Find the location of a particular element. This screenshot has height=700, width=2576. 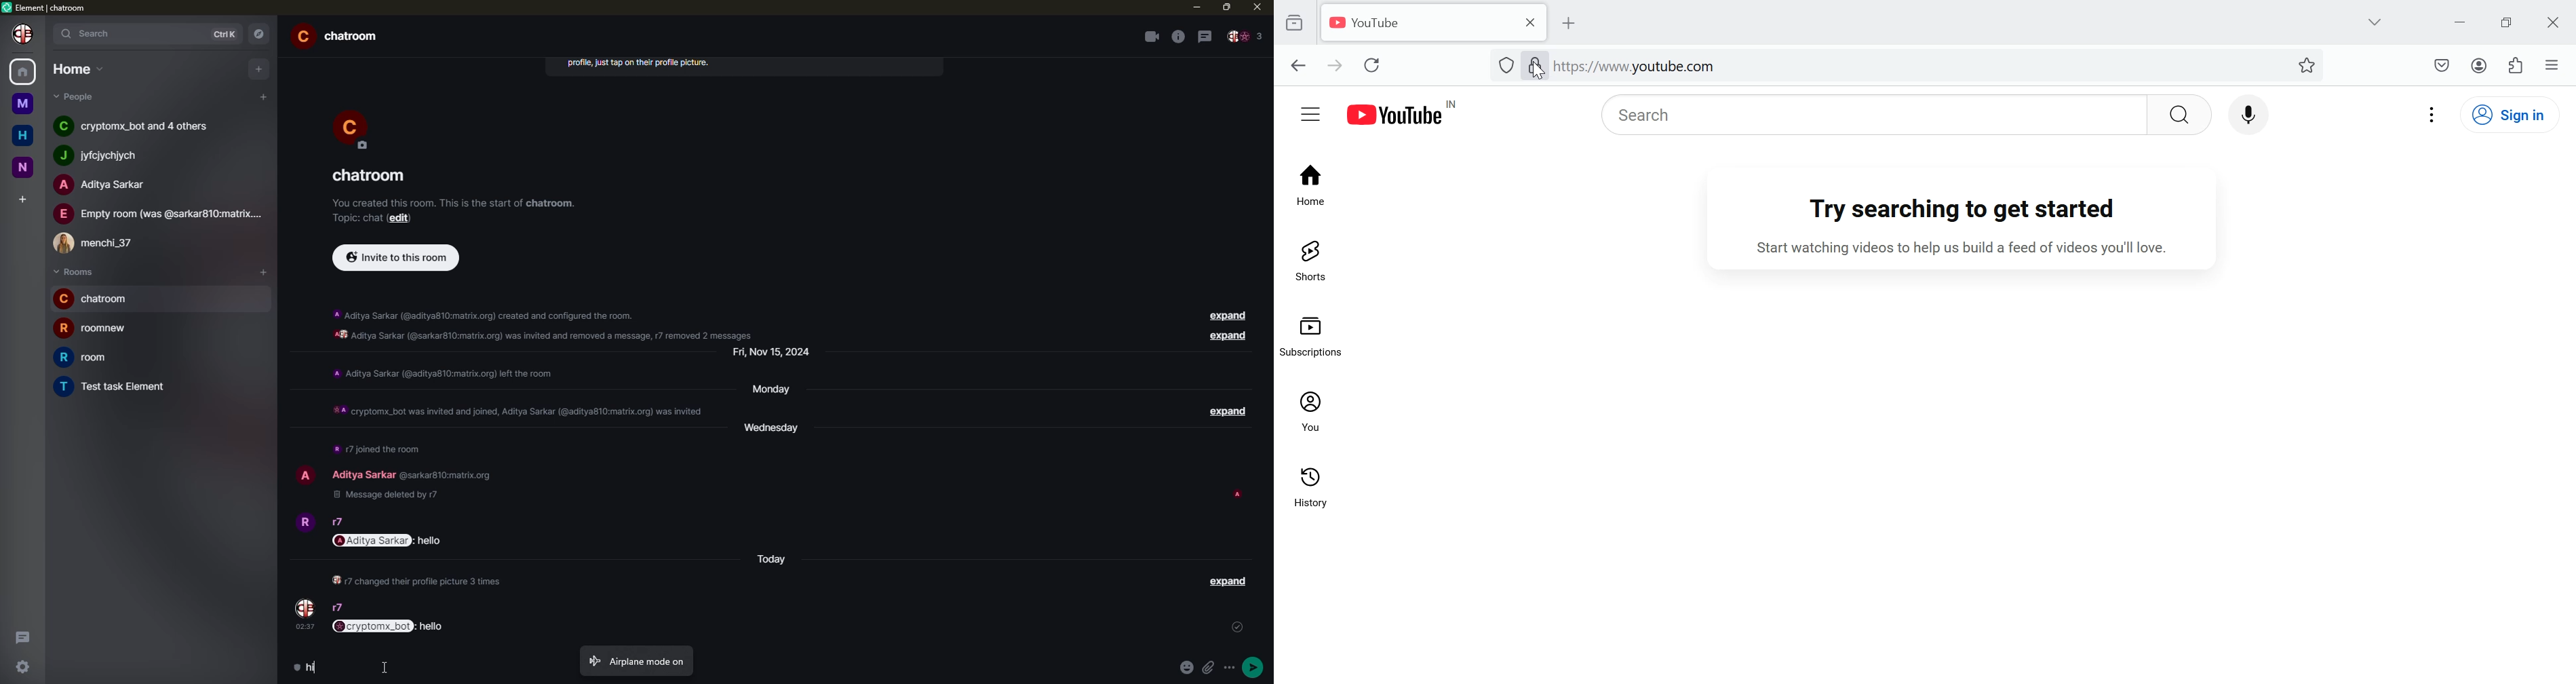

Save to Pocket is located at coordinates (2441, 65).